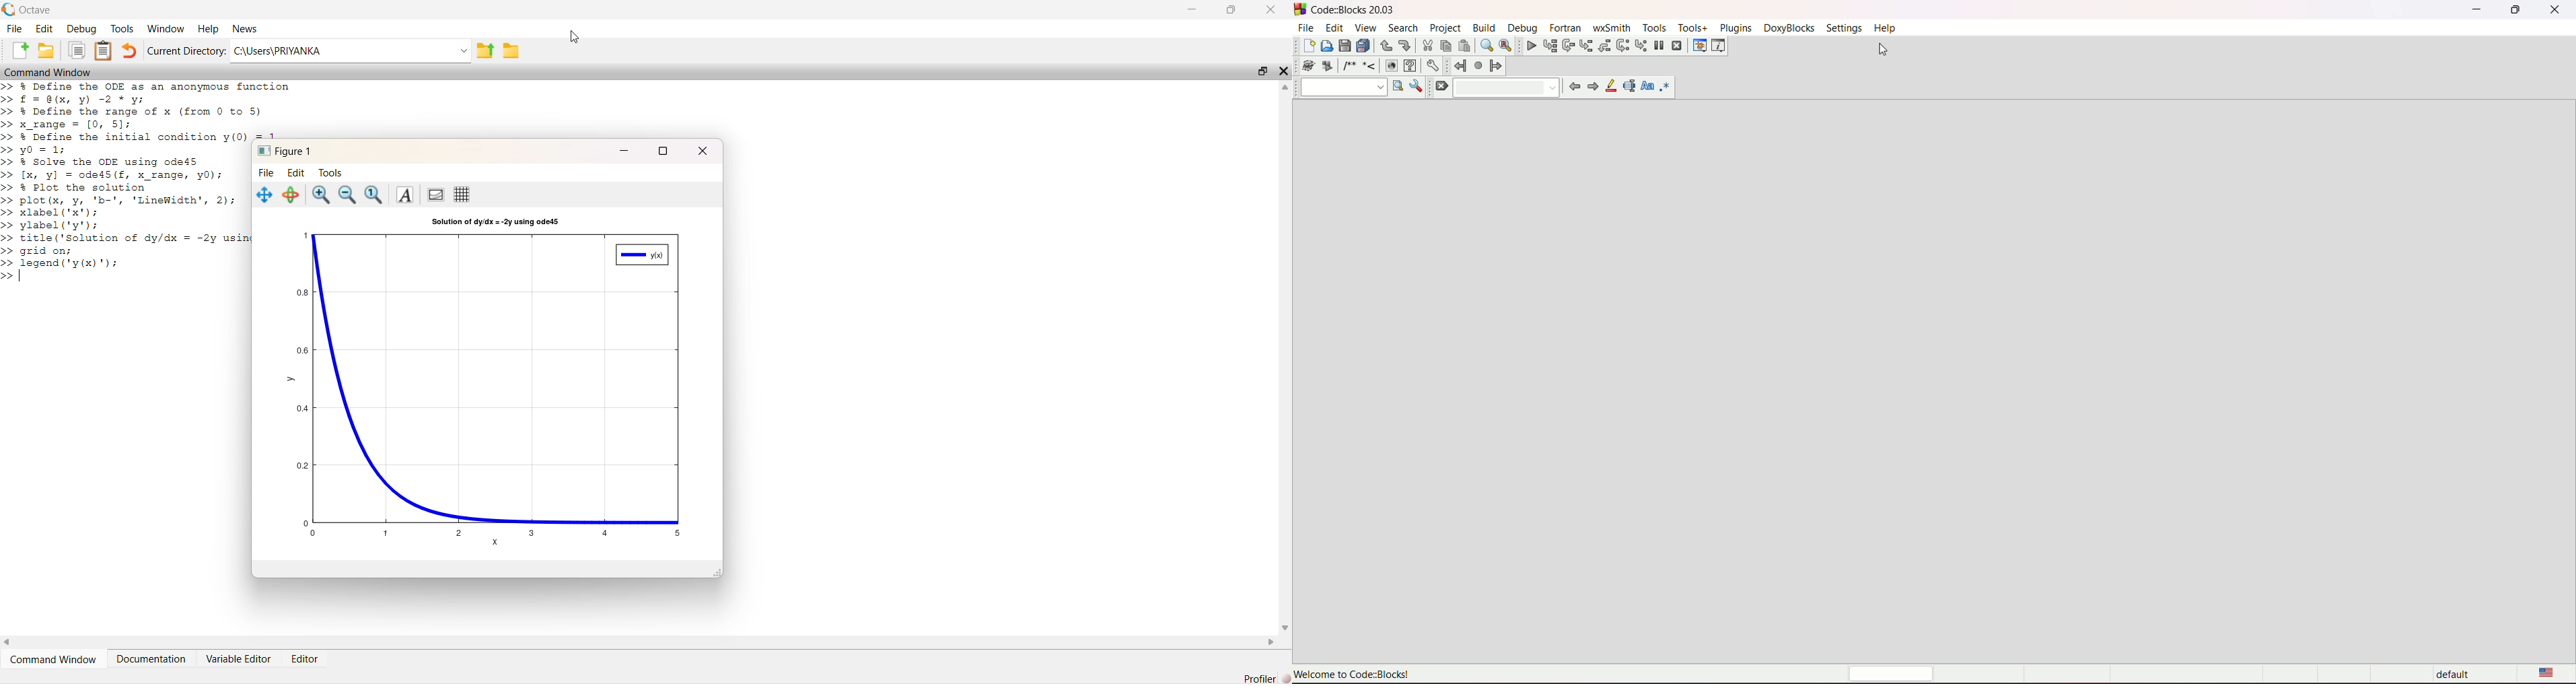  I want to click on , so click(1390, 64).